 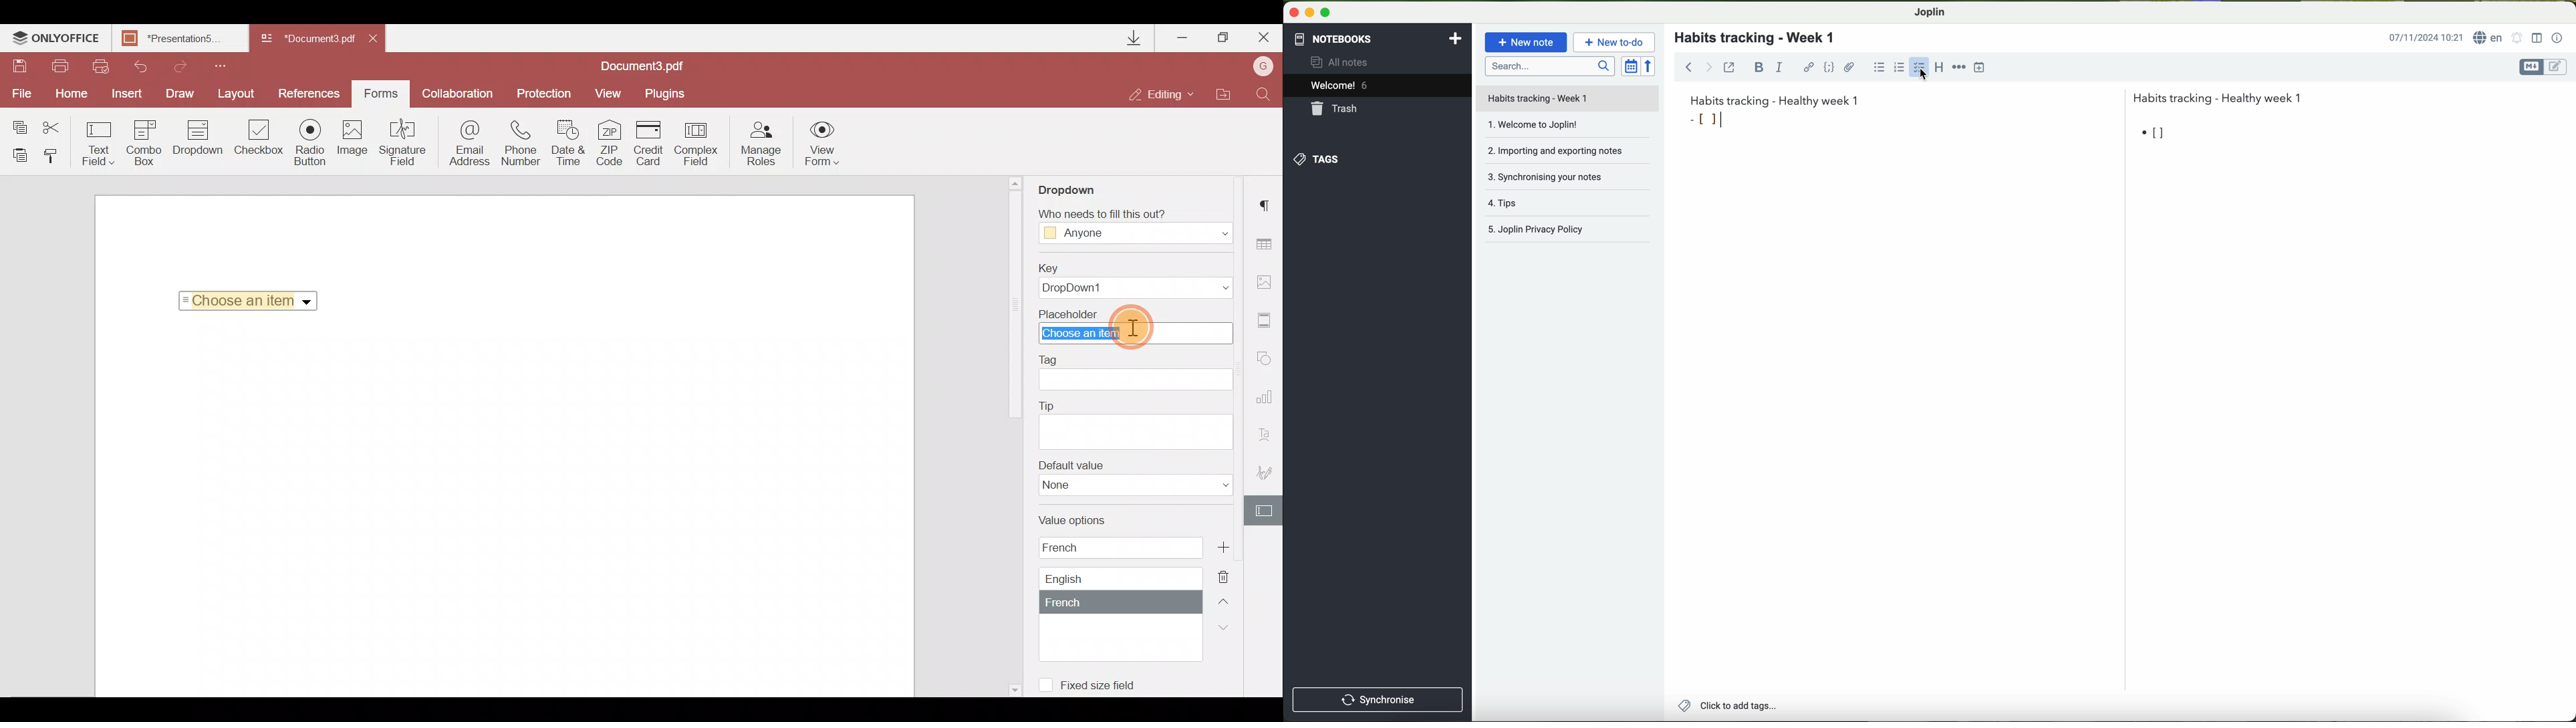 What do you see at coordinates (56, 39) in the screenshot?
I see `ONLYOFFICE` at bounding box center [56, 39].